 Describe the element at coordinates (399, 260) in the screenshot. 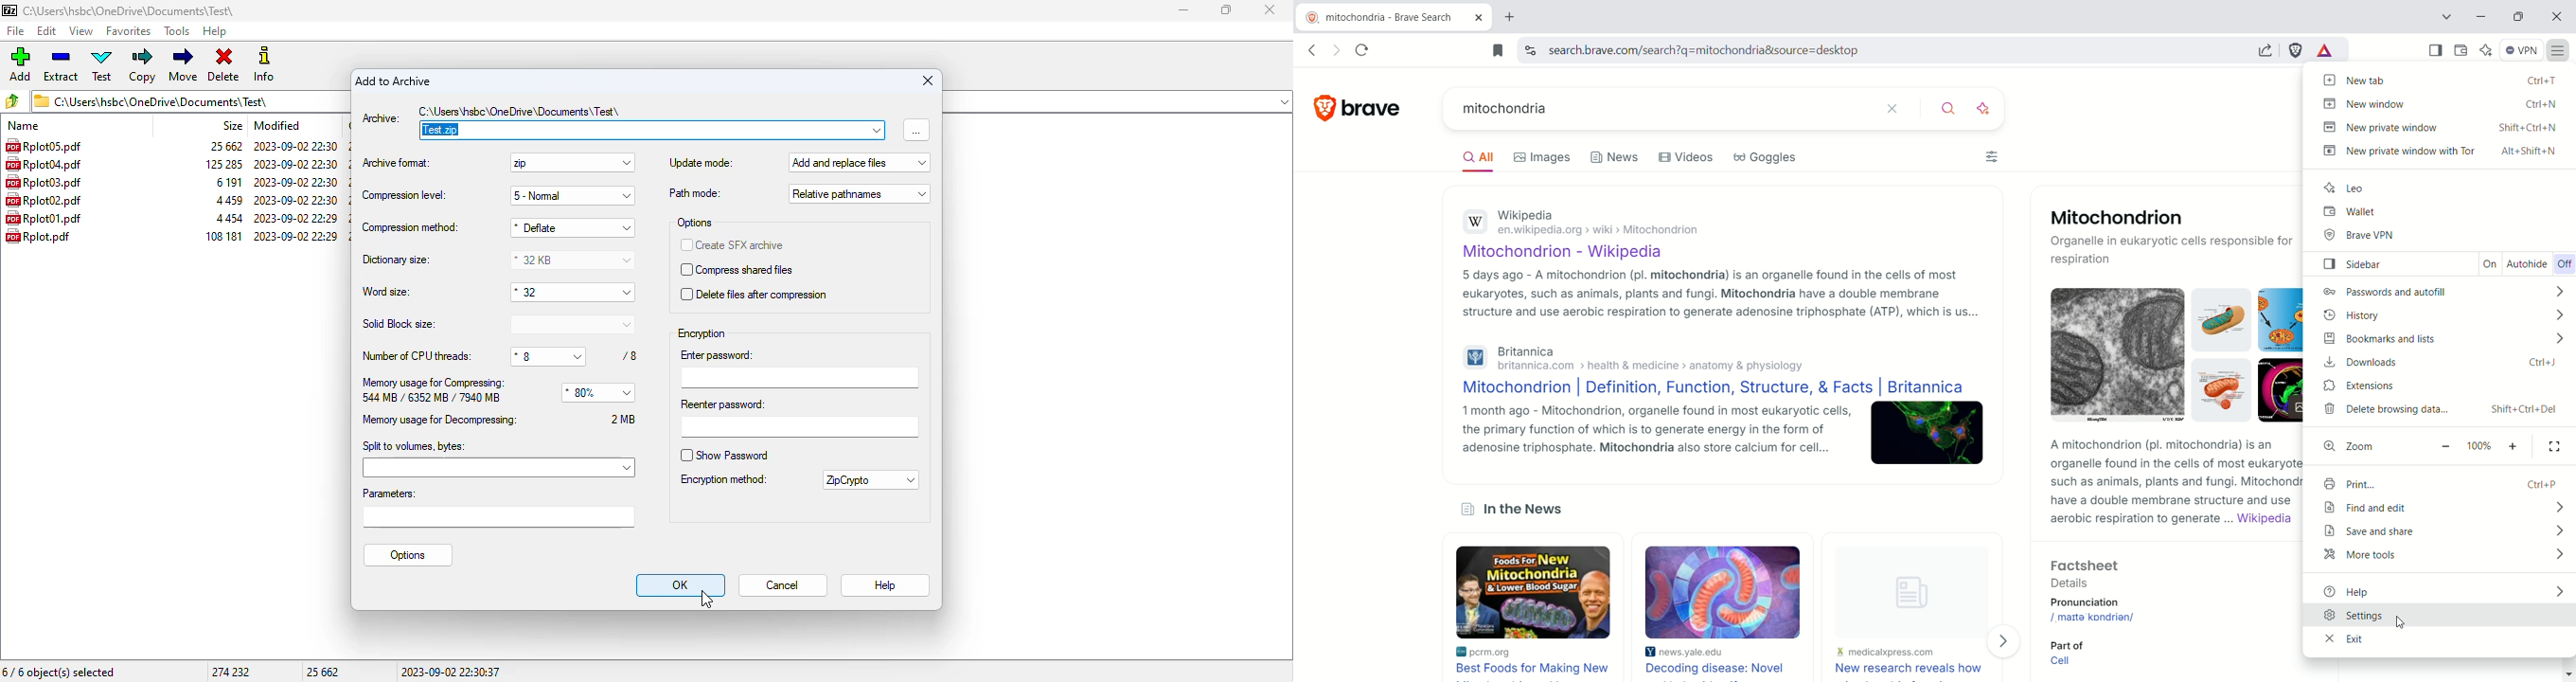

I see `dictionary size:` at that location.